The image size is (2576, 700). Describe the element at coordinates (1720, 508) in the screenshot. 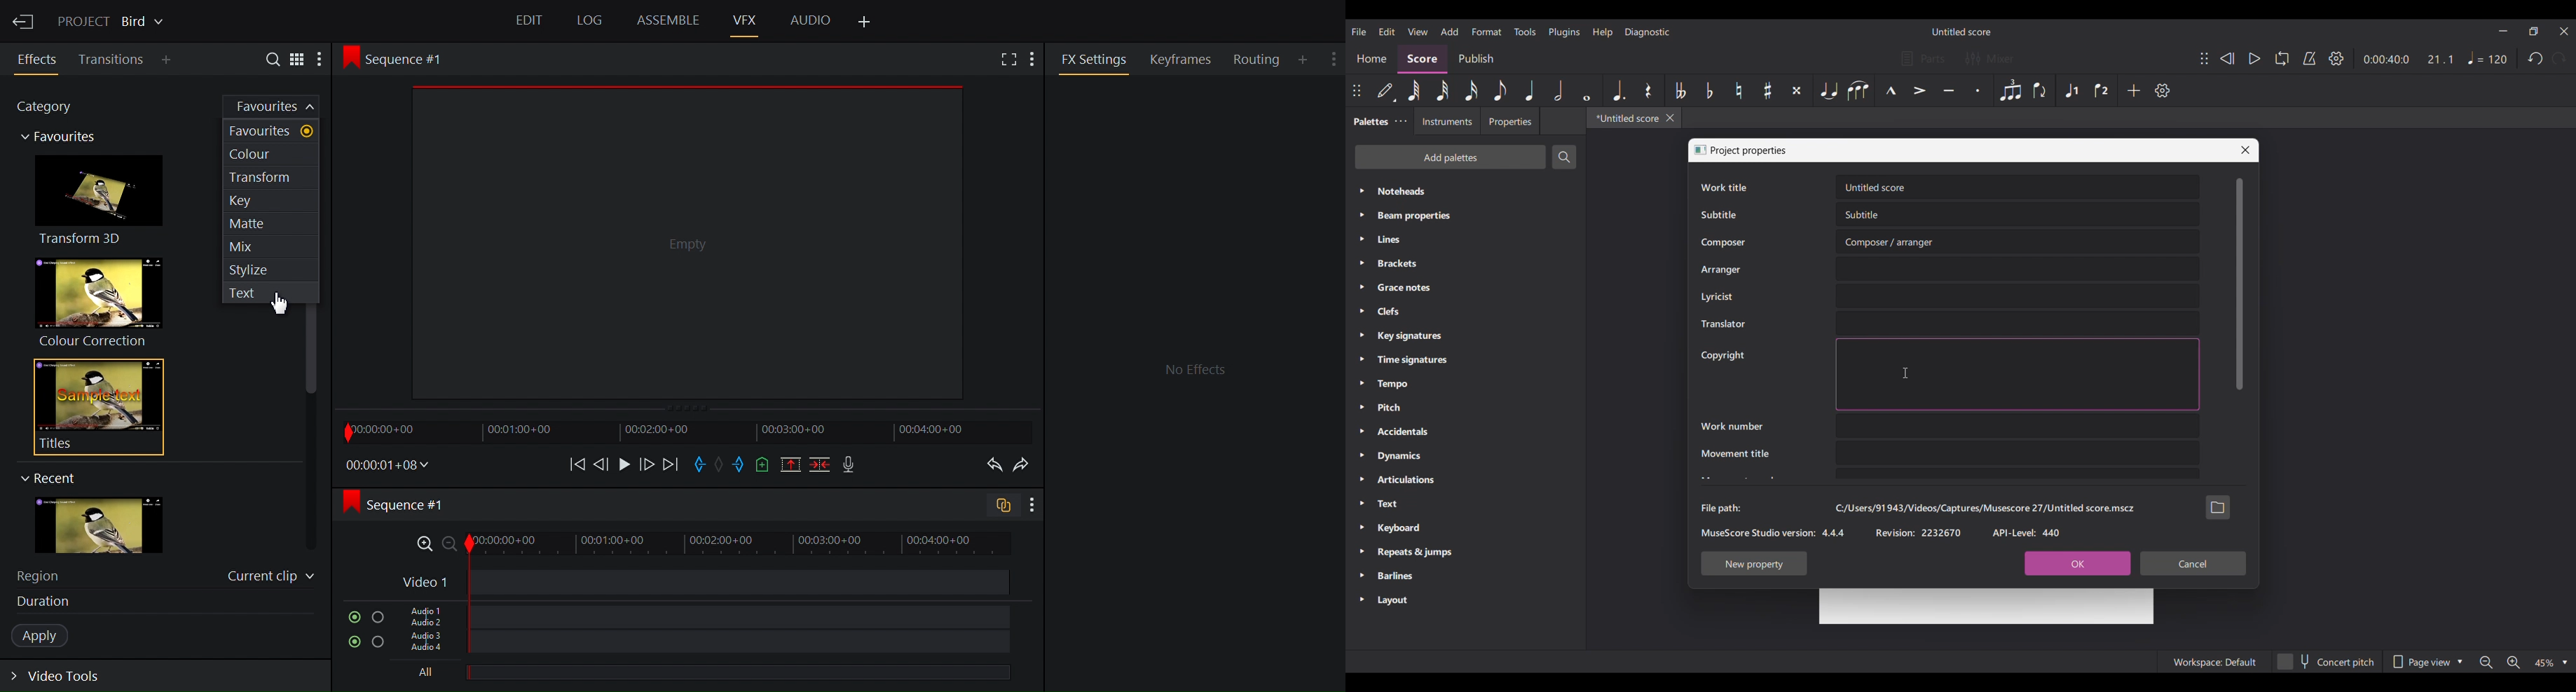

I see `File path:` at that location.